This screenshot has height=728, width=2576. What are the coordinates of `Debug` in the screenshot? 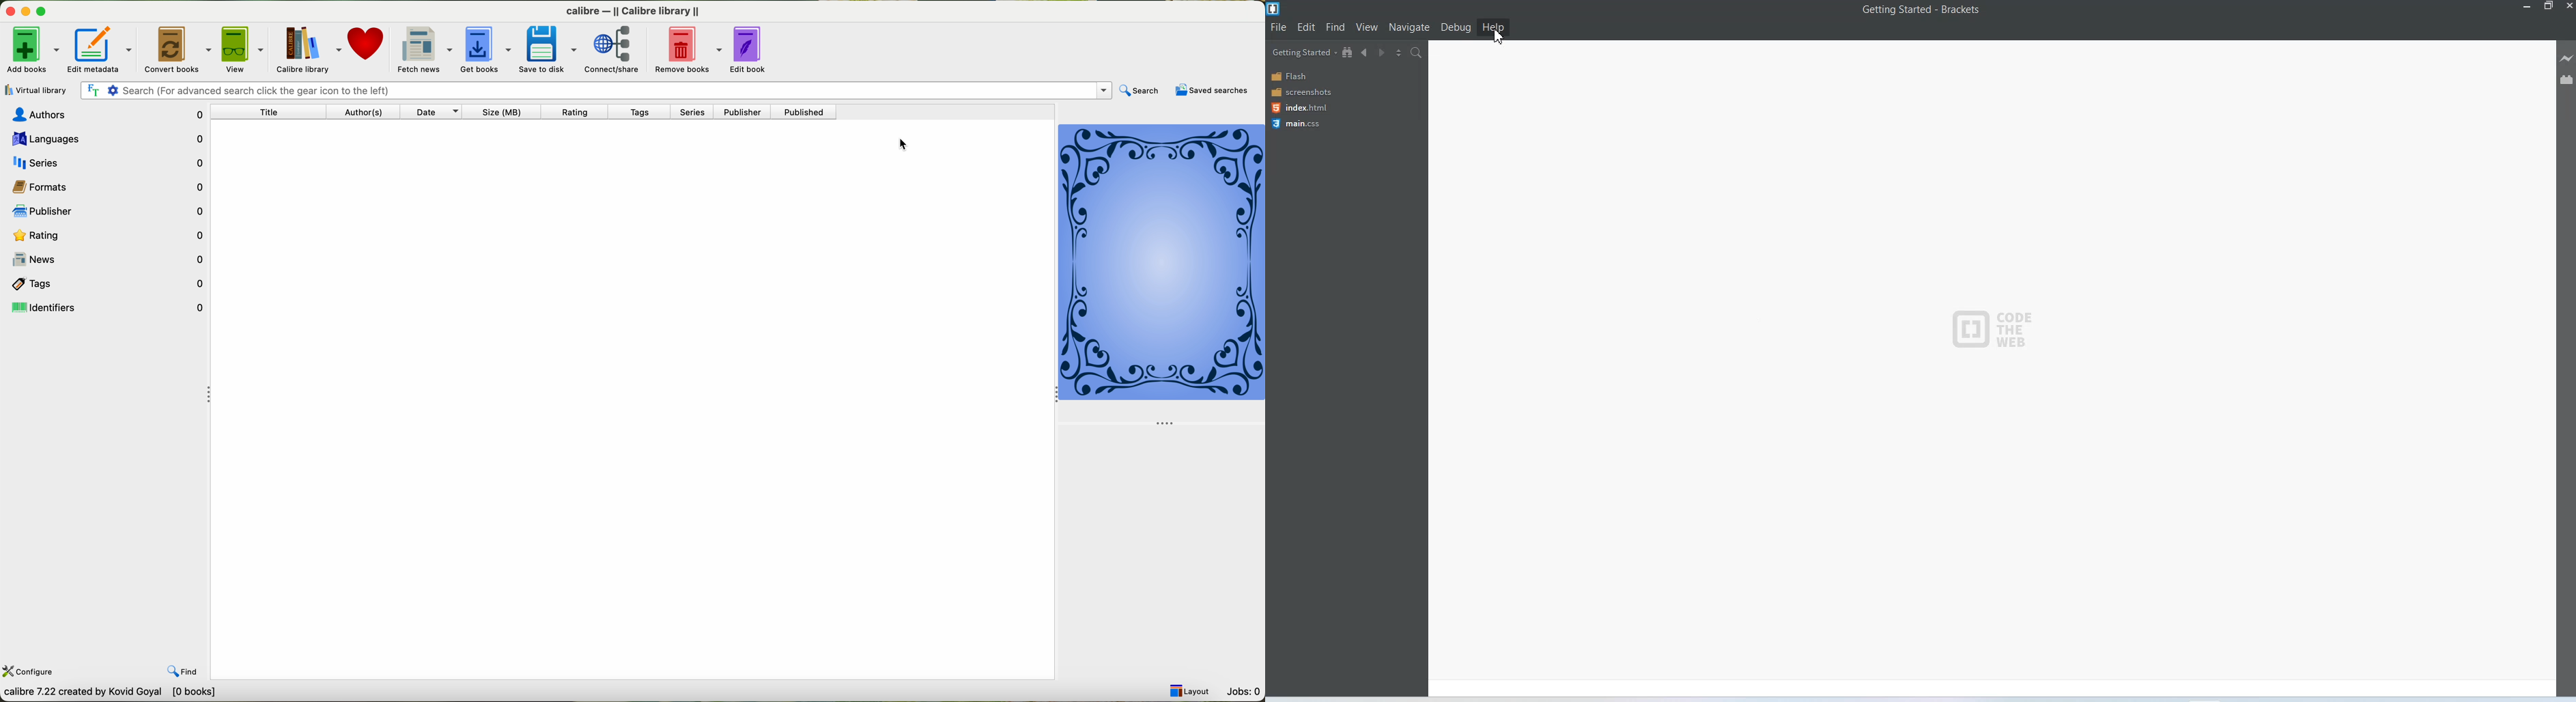 It's located at (1456, 28).